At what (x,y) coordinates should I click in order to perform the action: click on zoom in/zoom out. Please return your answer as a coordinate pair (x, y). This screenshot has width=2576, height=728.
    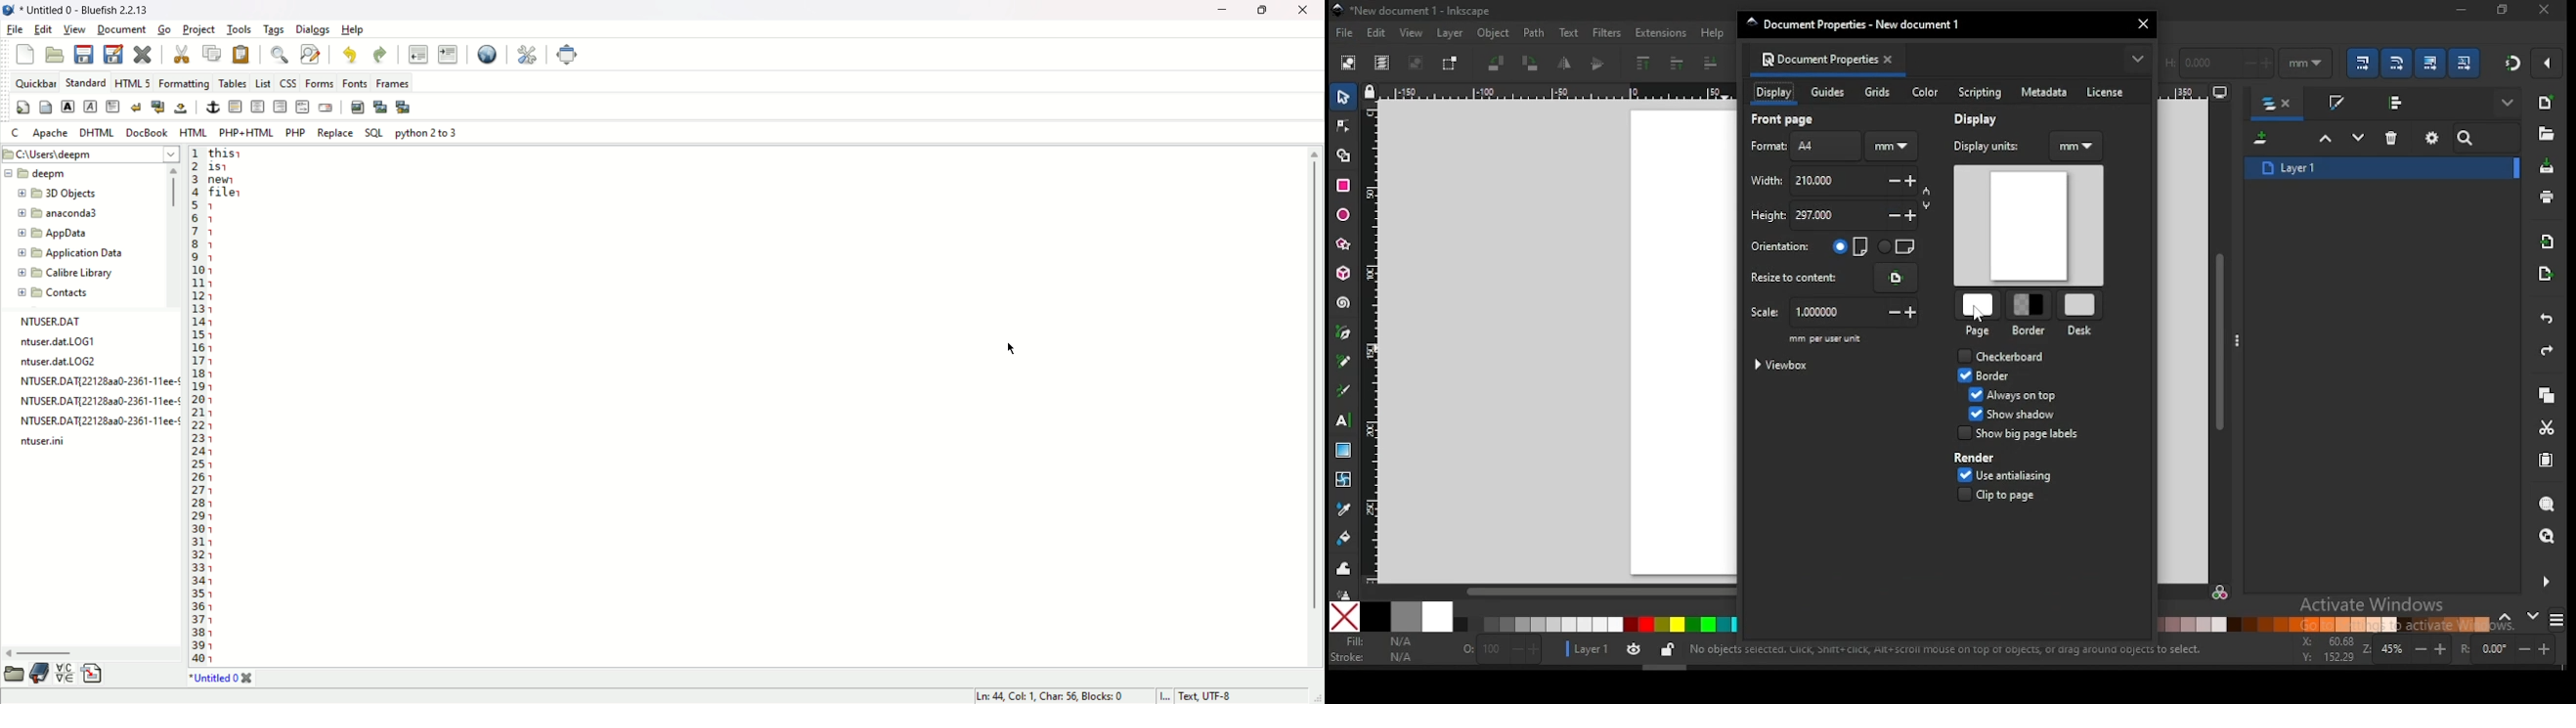
    Looking at the image, I should click on (2408, 649).